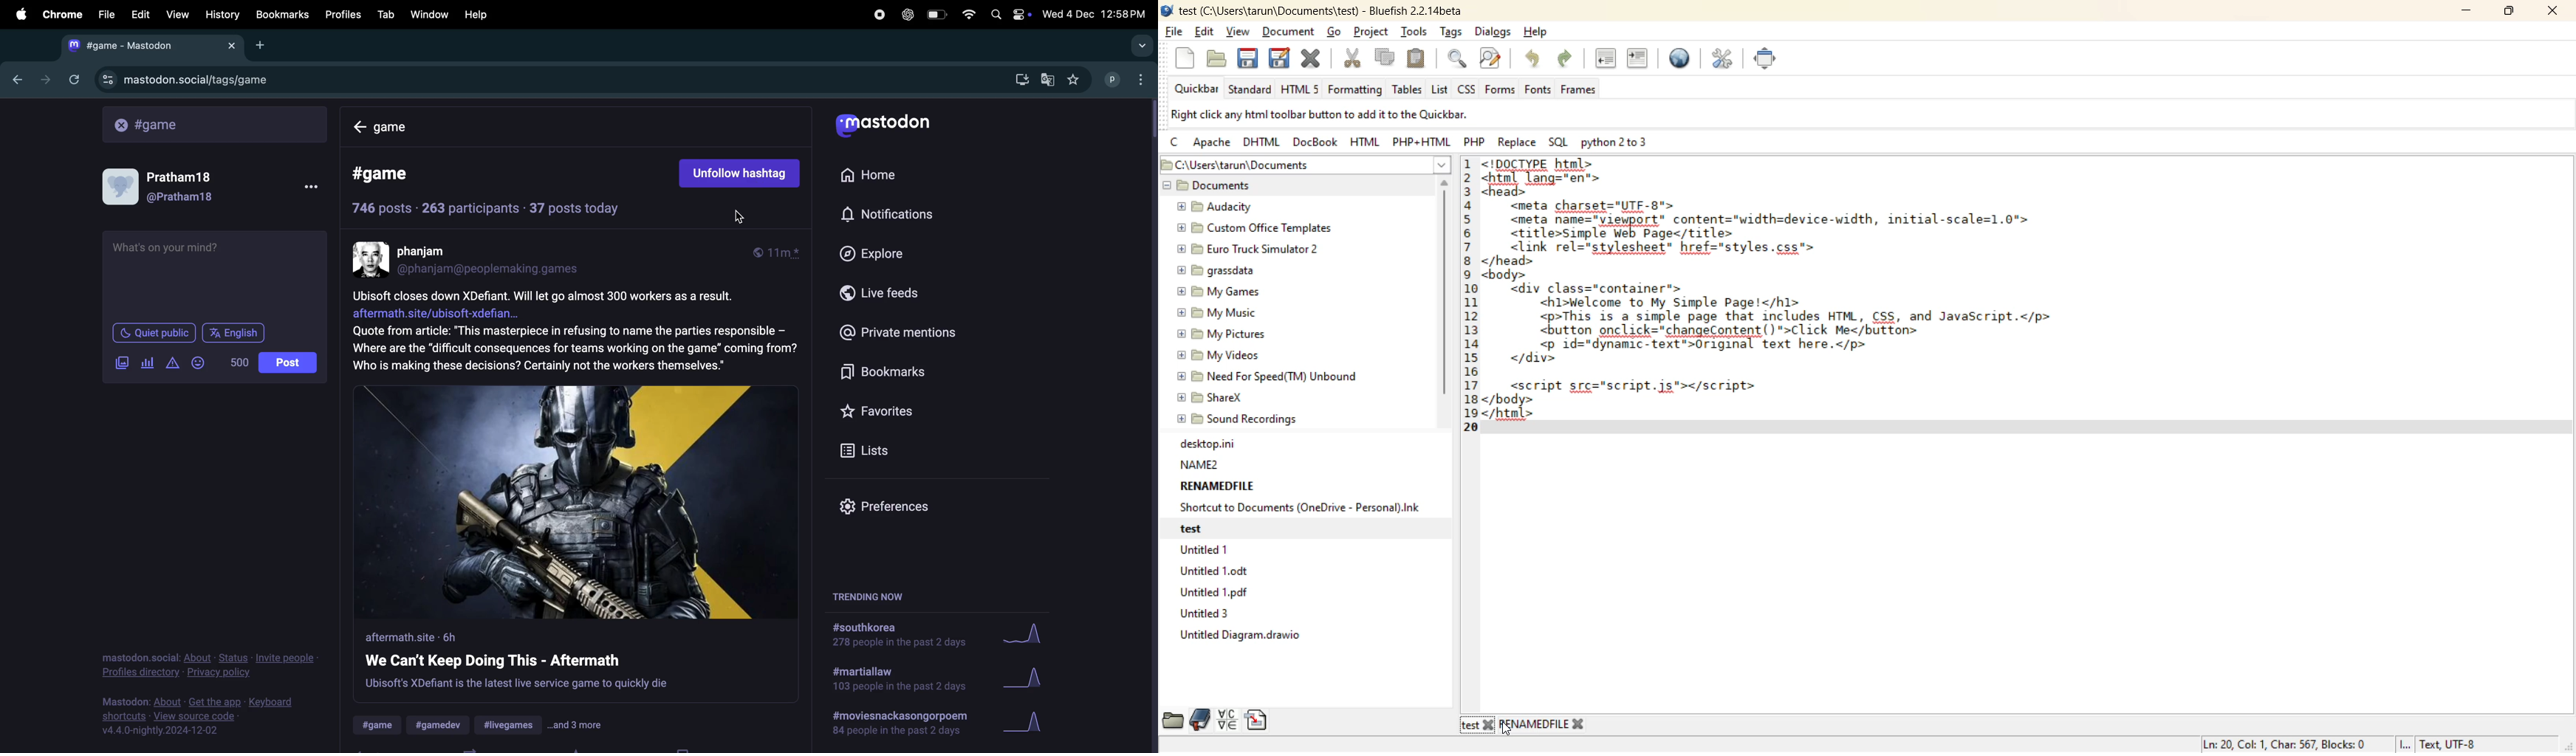  I want to click on English, so click(234, 332).